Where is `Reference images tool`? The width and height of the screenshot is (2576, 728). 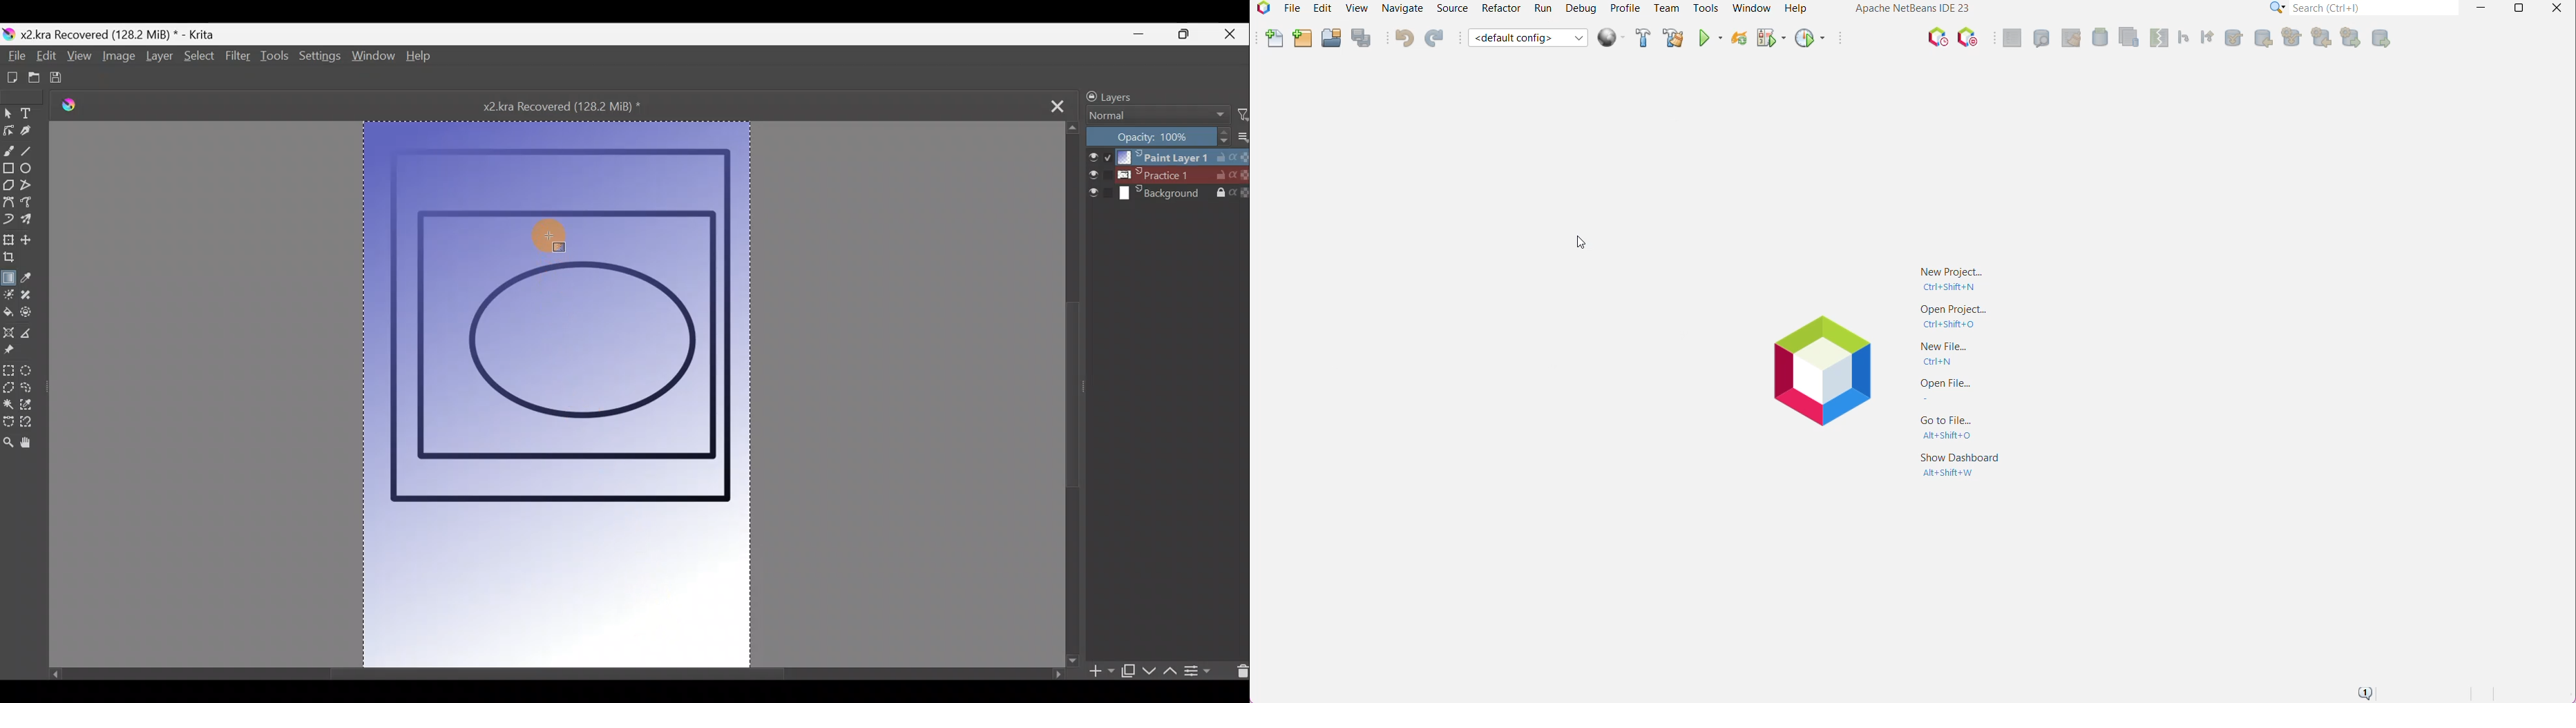
Reference images tool is located at coordinates (9, 355).